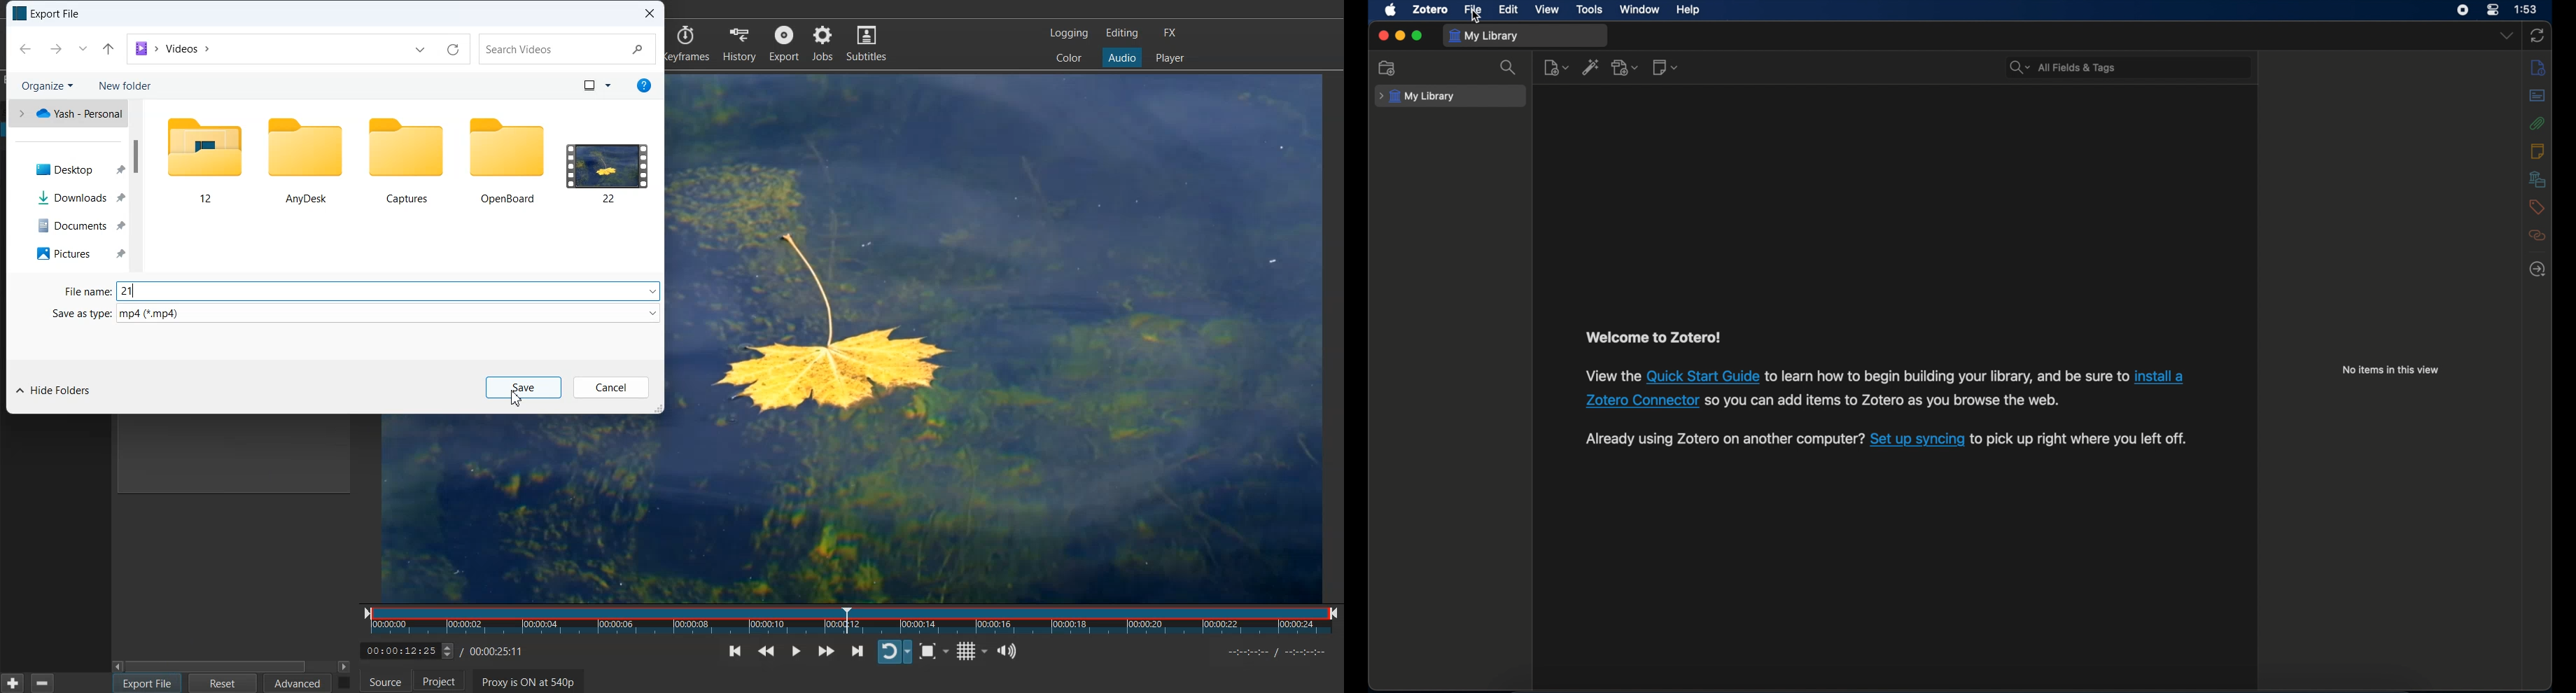 The width and height of the screenshot is (2576, 700). Describe the element at coordinates (2538, 179) in the screenshot. I see `libraries` at that location.